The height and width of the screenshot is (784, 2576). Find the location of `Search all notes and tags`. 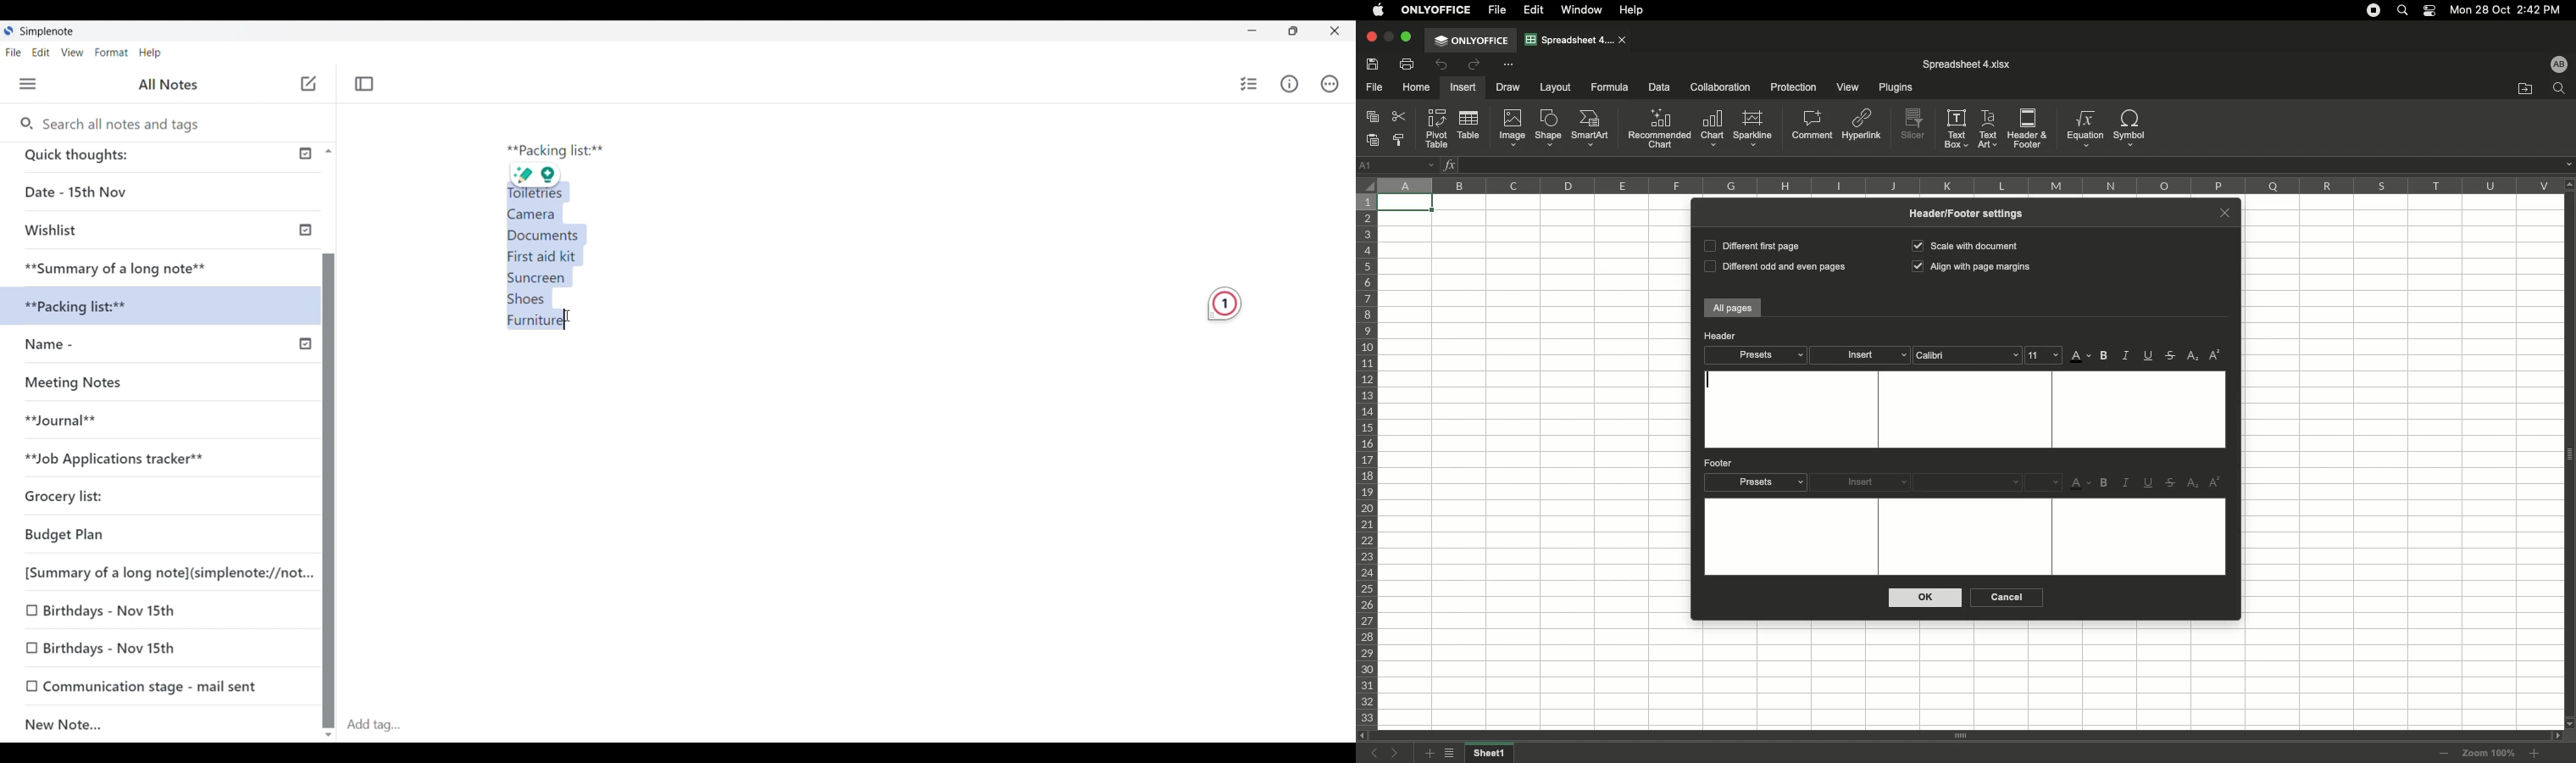

Search all notes and tags is located at coordinates (125, 124).